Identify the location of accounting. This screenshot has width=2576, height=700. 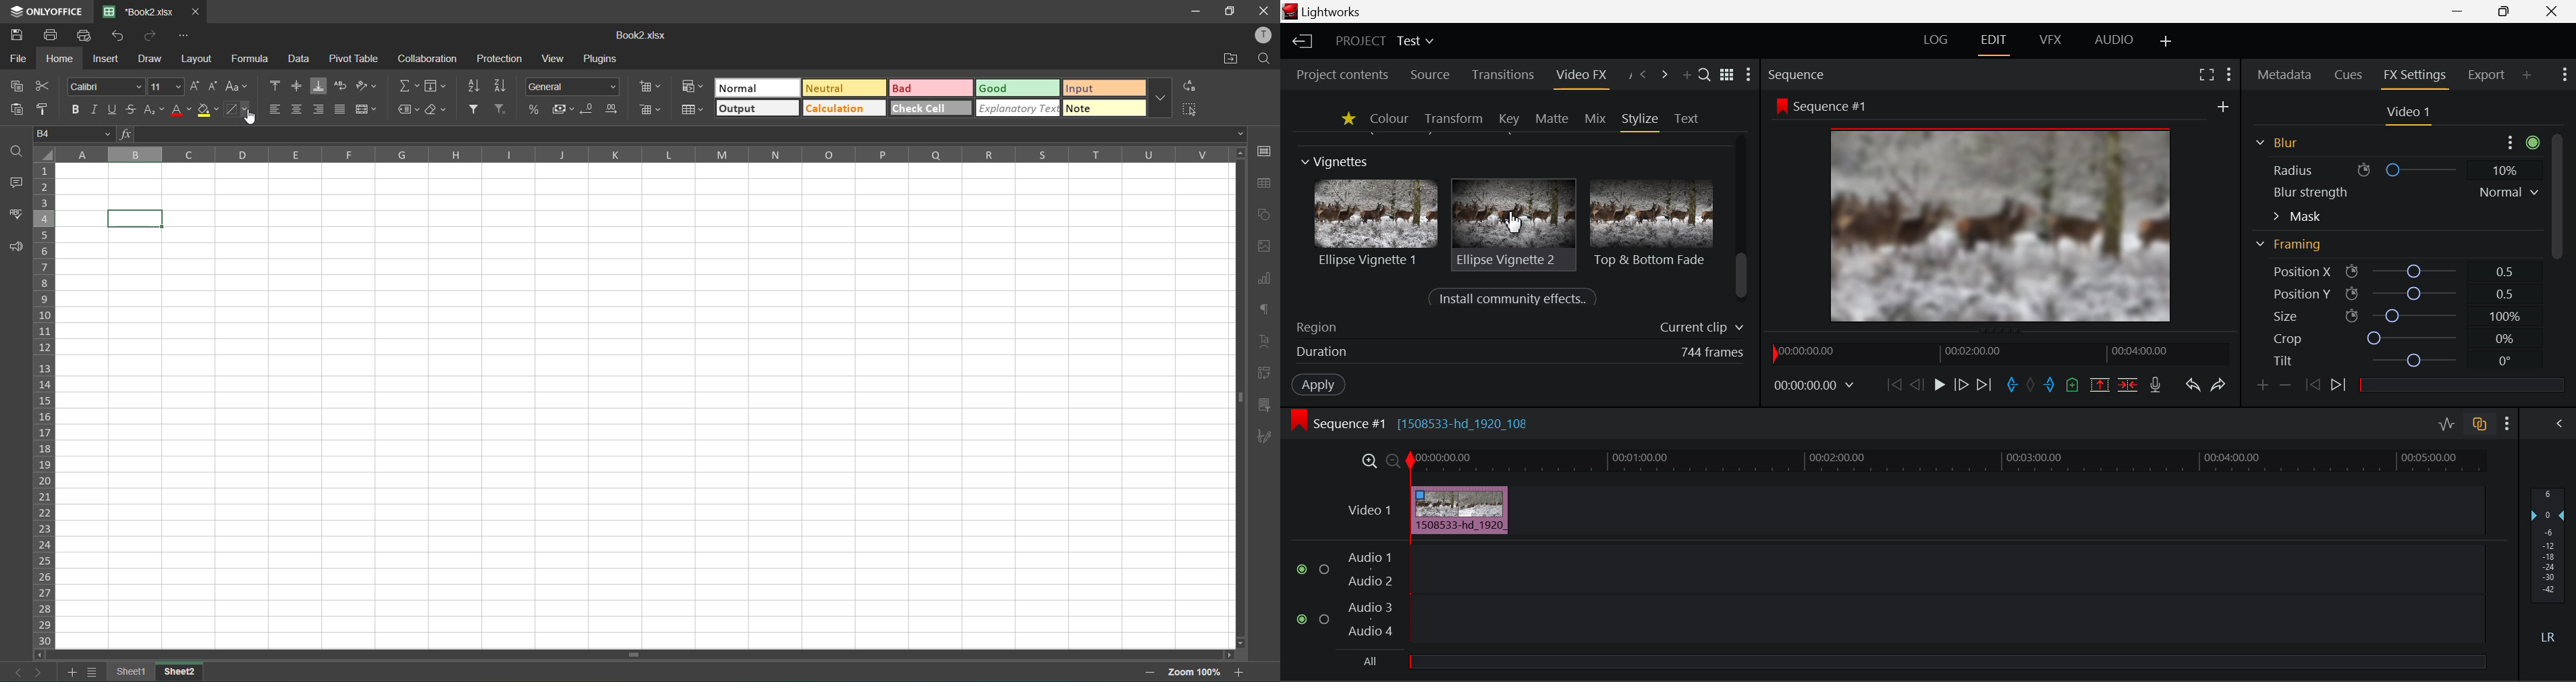
(564, 111).